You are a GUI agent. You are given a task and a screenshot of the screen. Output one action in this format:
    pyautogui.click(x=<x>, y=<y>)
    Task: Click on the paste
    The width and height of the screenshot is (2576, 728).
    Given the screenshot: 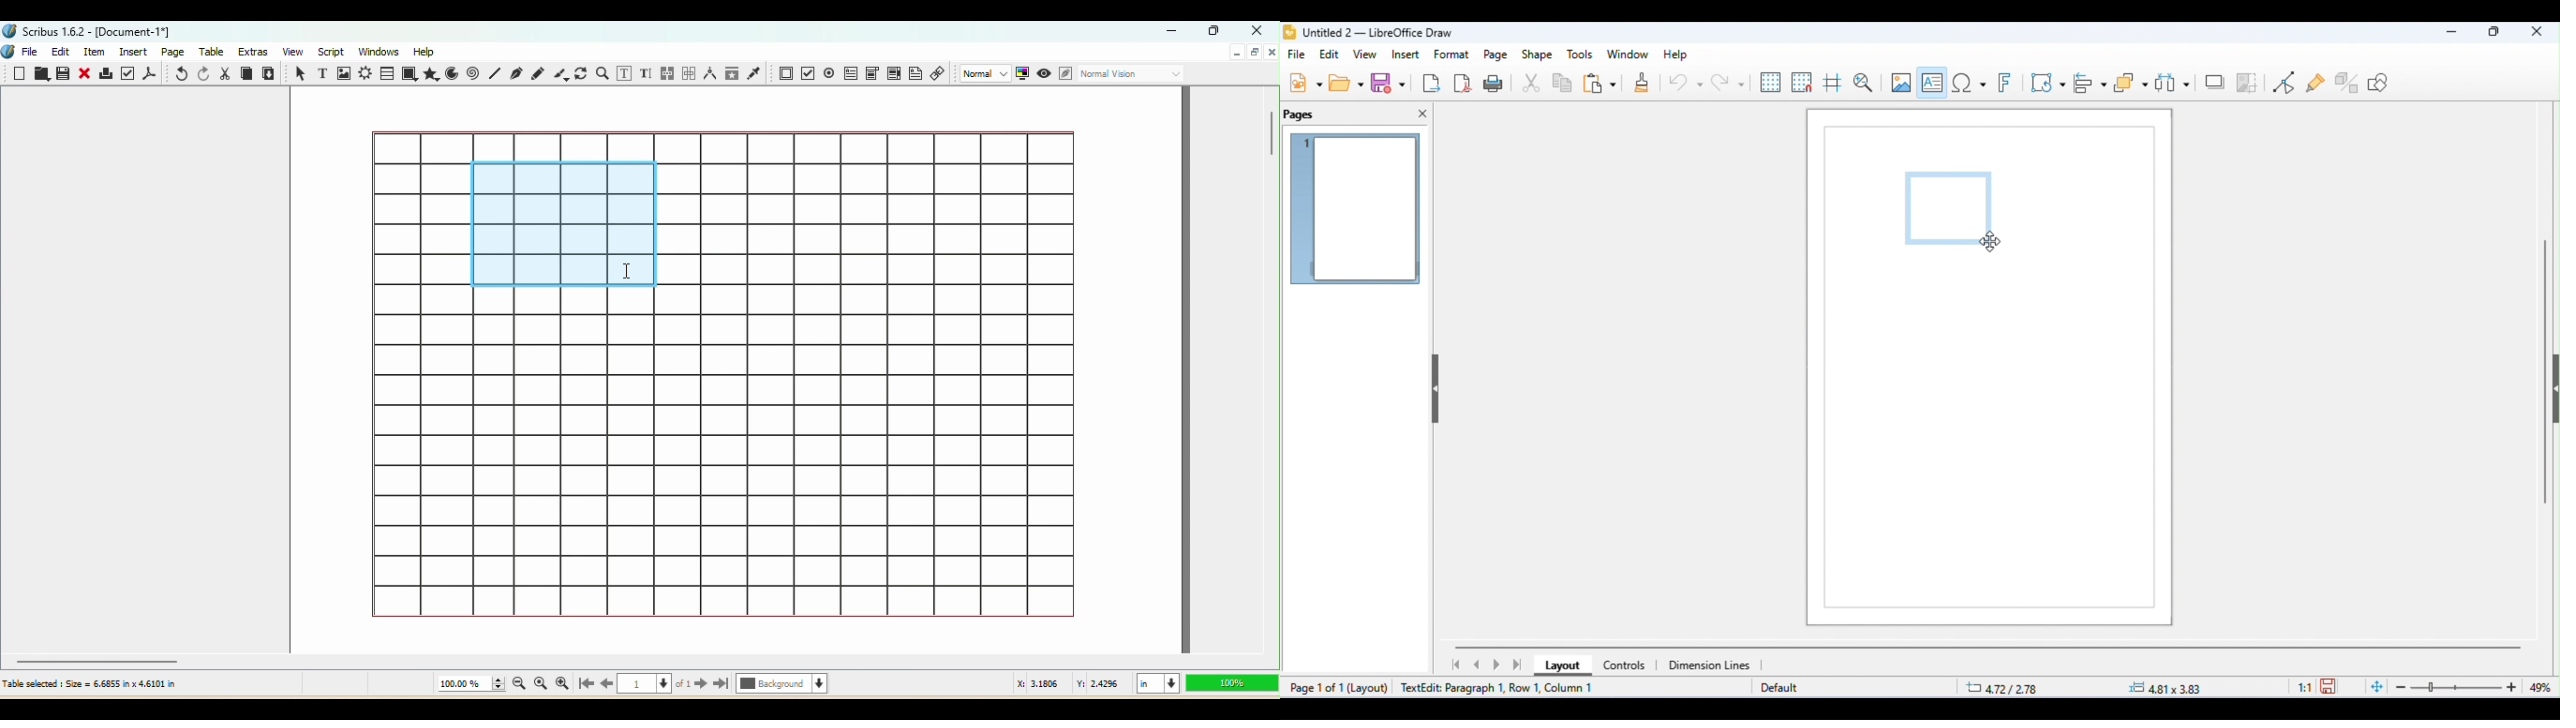 What is the action you would take?
    pyautogui.click(x=1599, y=85)
    